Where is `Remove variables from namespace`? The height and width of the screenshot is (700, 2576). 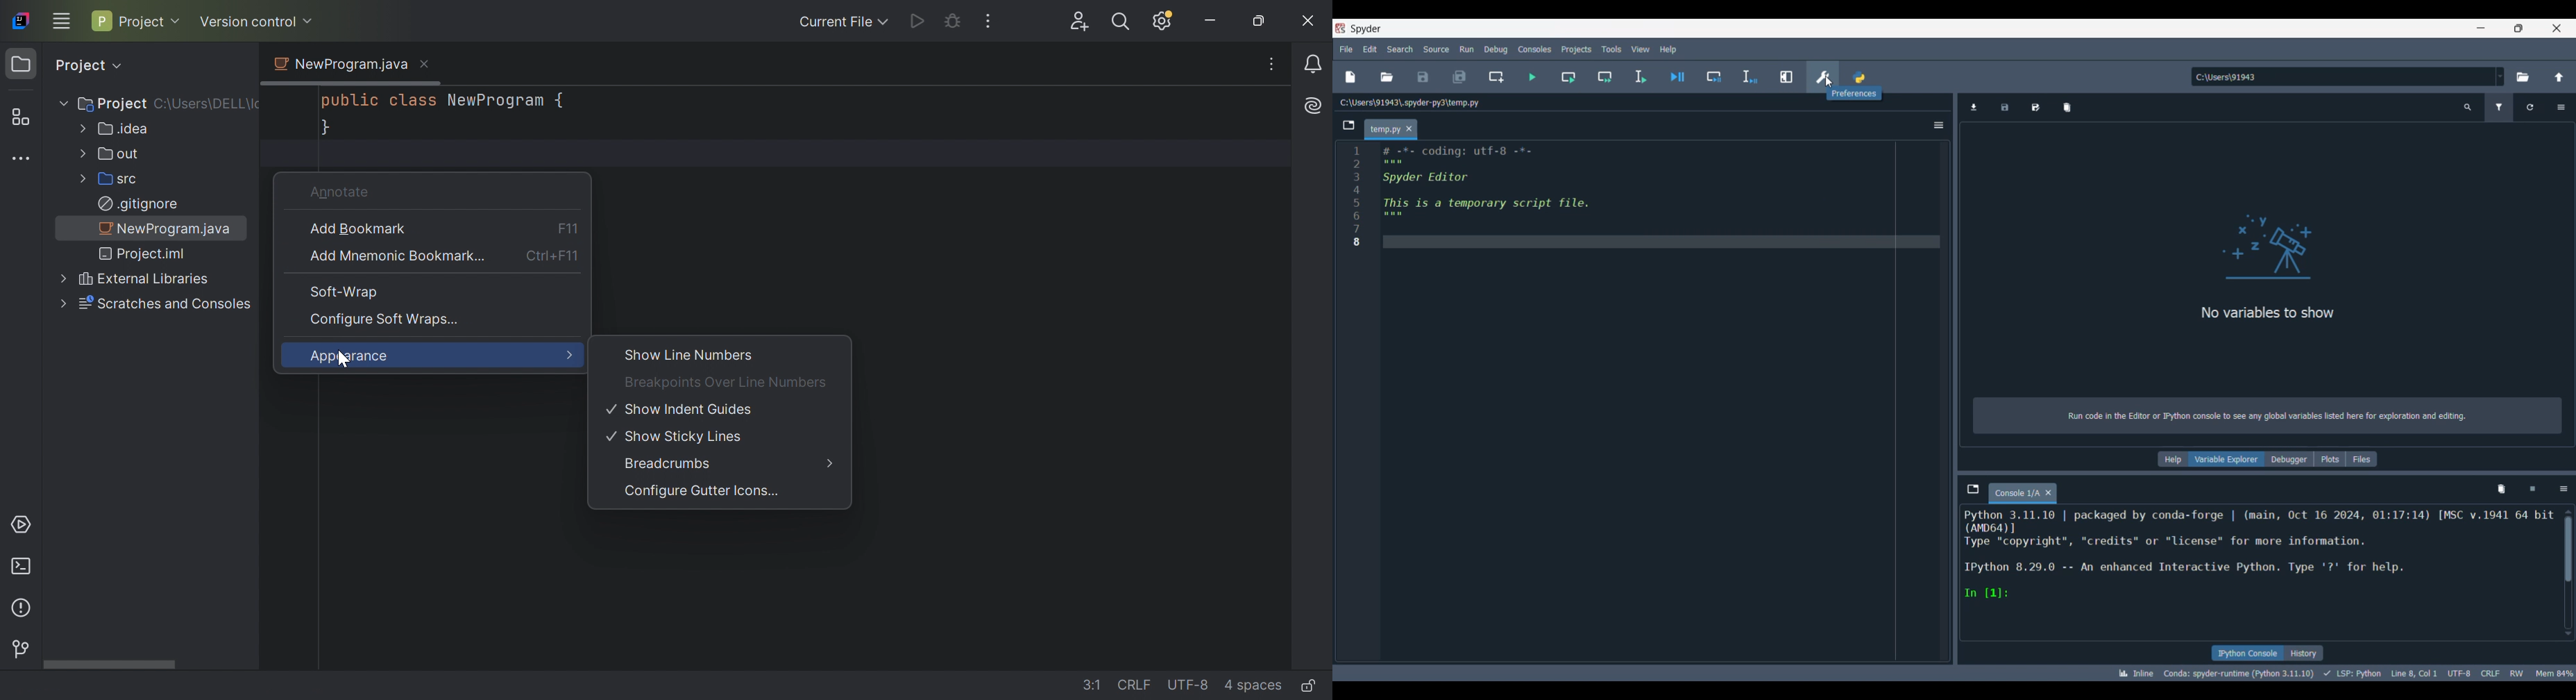 Remove variables from namespace is located at coordinates (2502, 489).